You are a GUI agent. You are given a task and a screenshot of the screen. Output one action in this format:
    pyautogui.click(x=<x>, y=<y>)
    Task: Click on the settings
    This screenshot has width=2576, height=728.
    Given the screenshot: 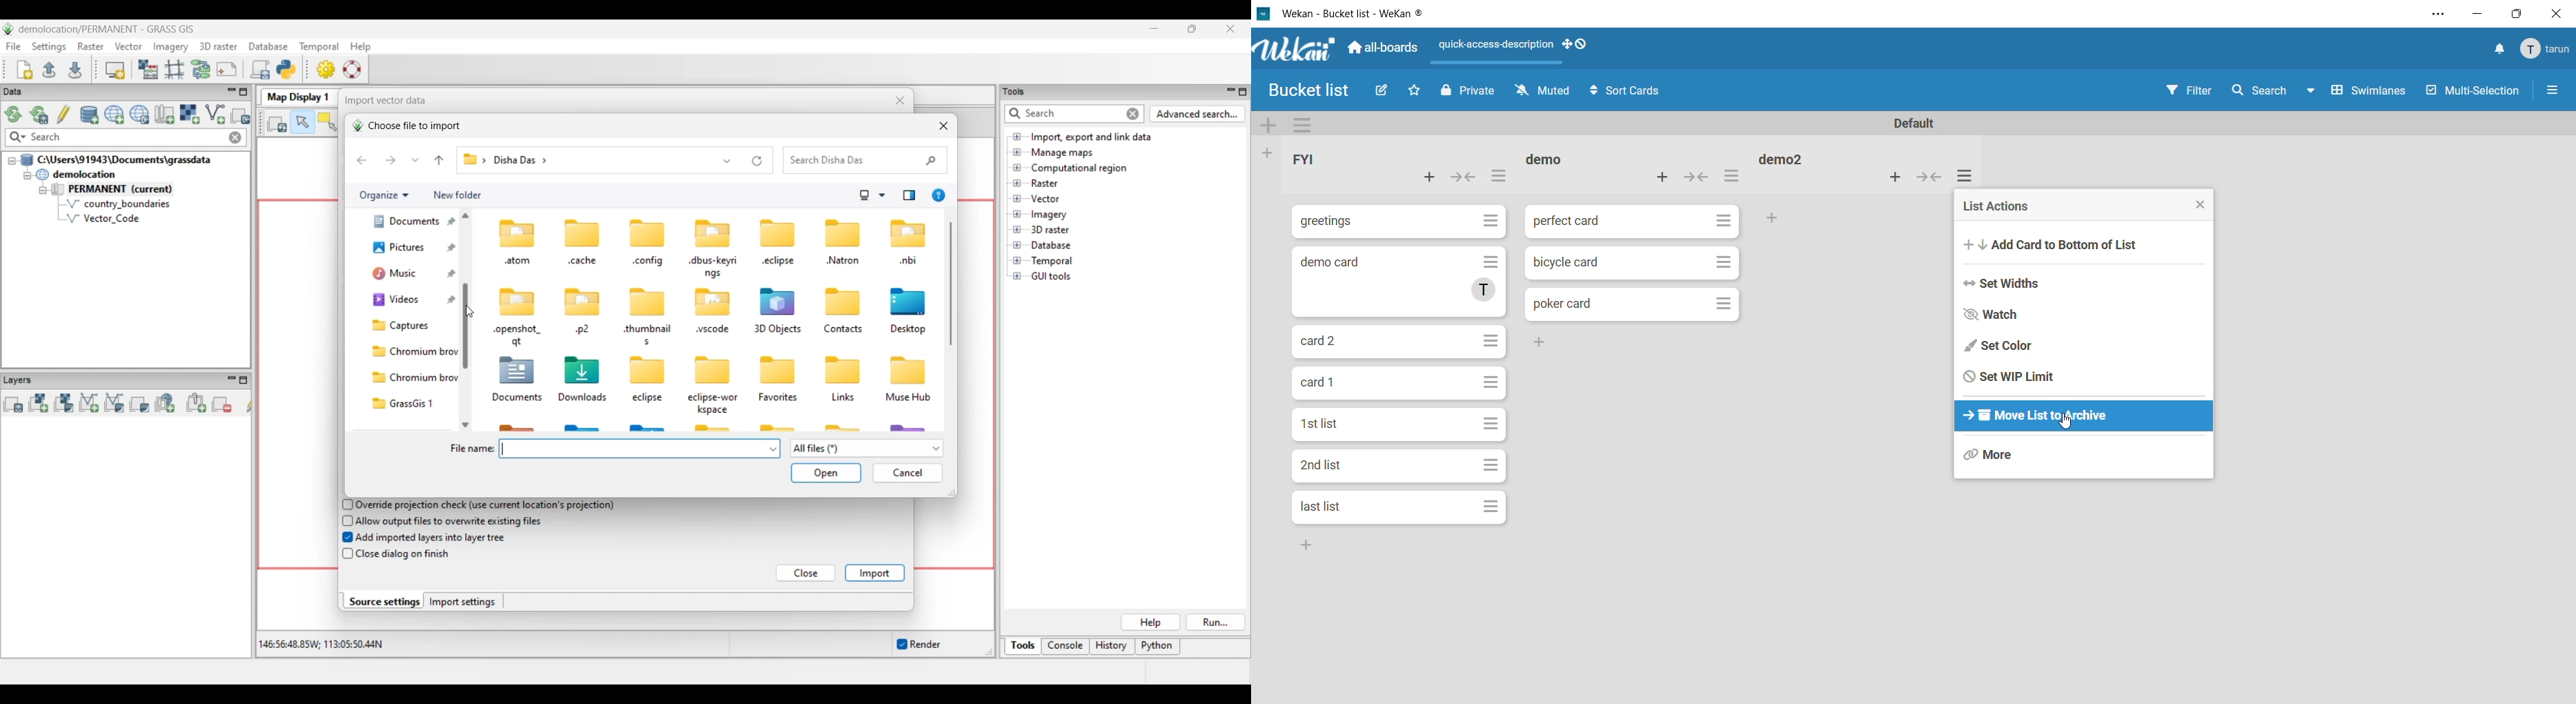 What is the action you would take?
    pyautogui.click(x=2433, y=14)
    